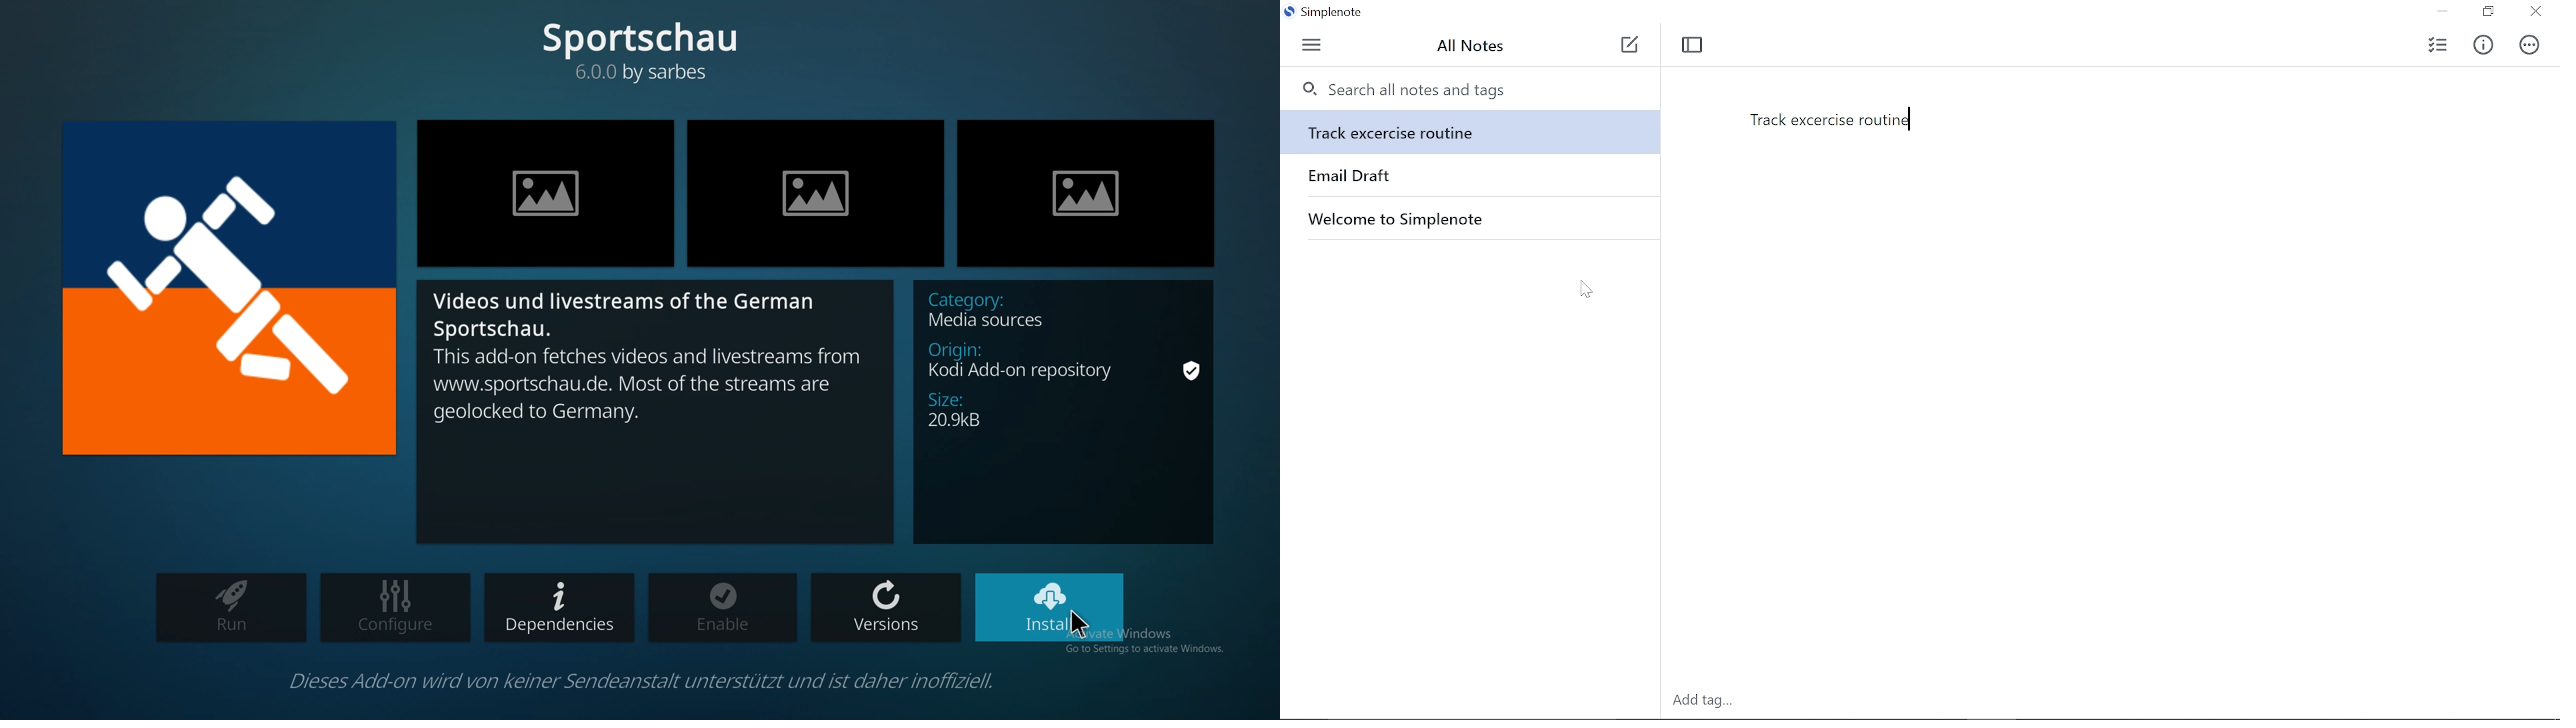 This screenshot has height=728, width=2576. Describe the element at coordinates (2530, 46) in the screenshot. I see `Actions` at that location.